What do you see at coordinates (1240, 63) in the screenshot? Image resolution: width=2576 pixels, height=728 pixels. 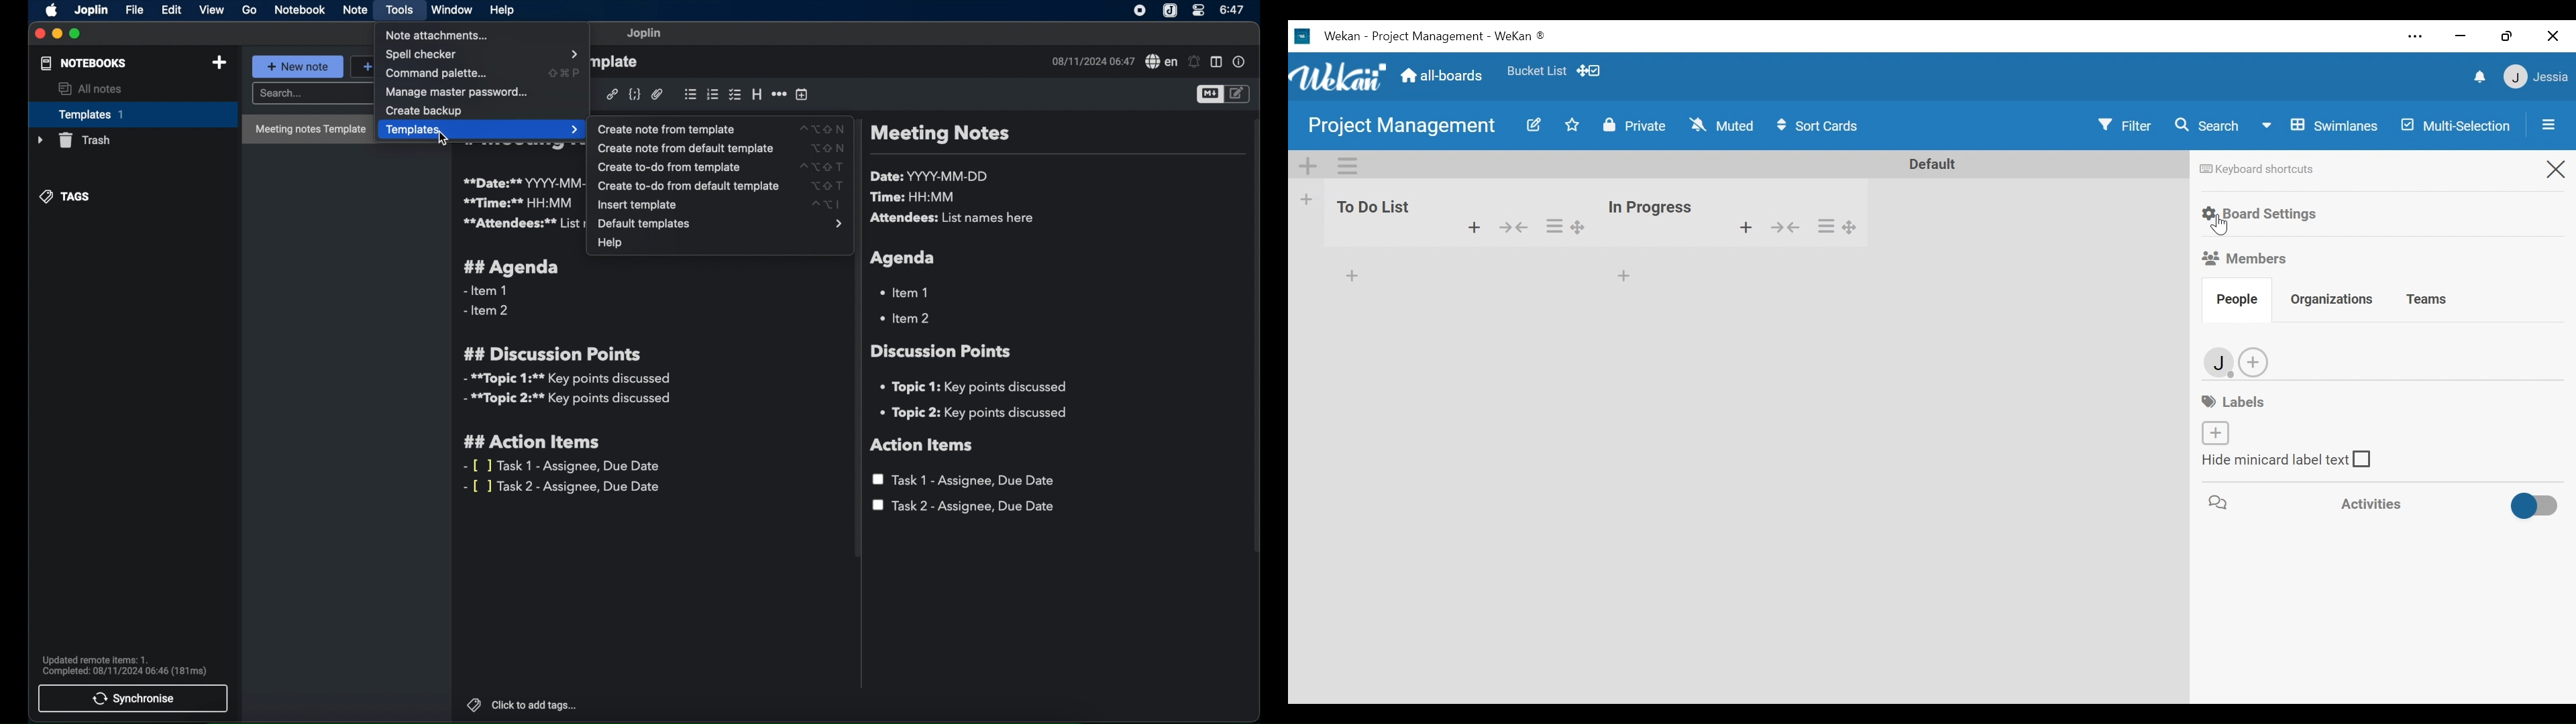 I see `note properties` at bounding box center [1240, 63].